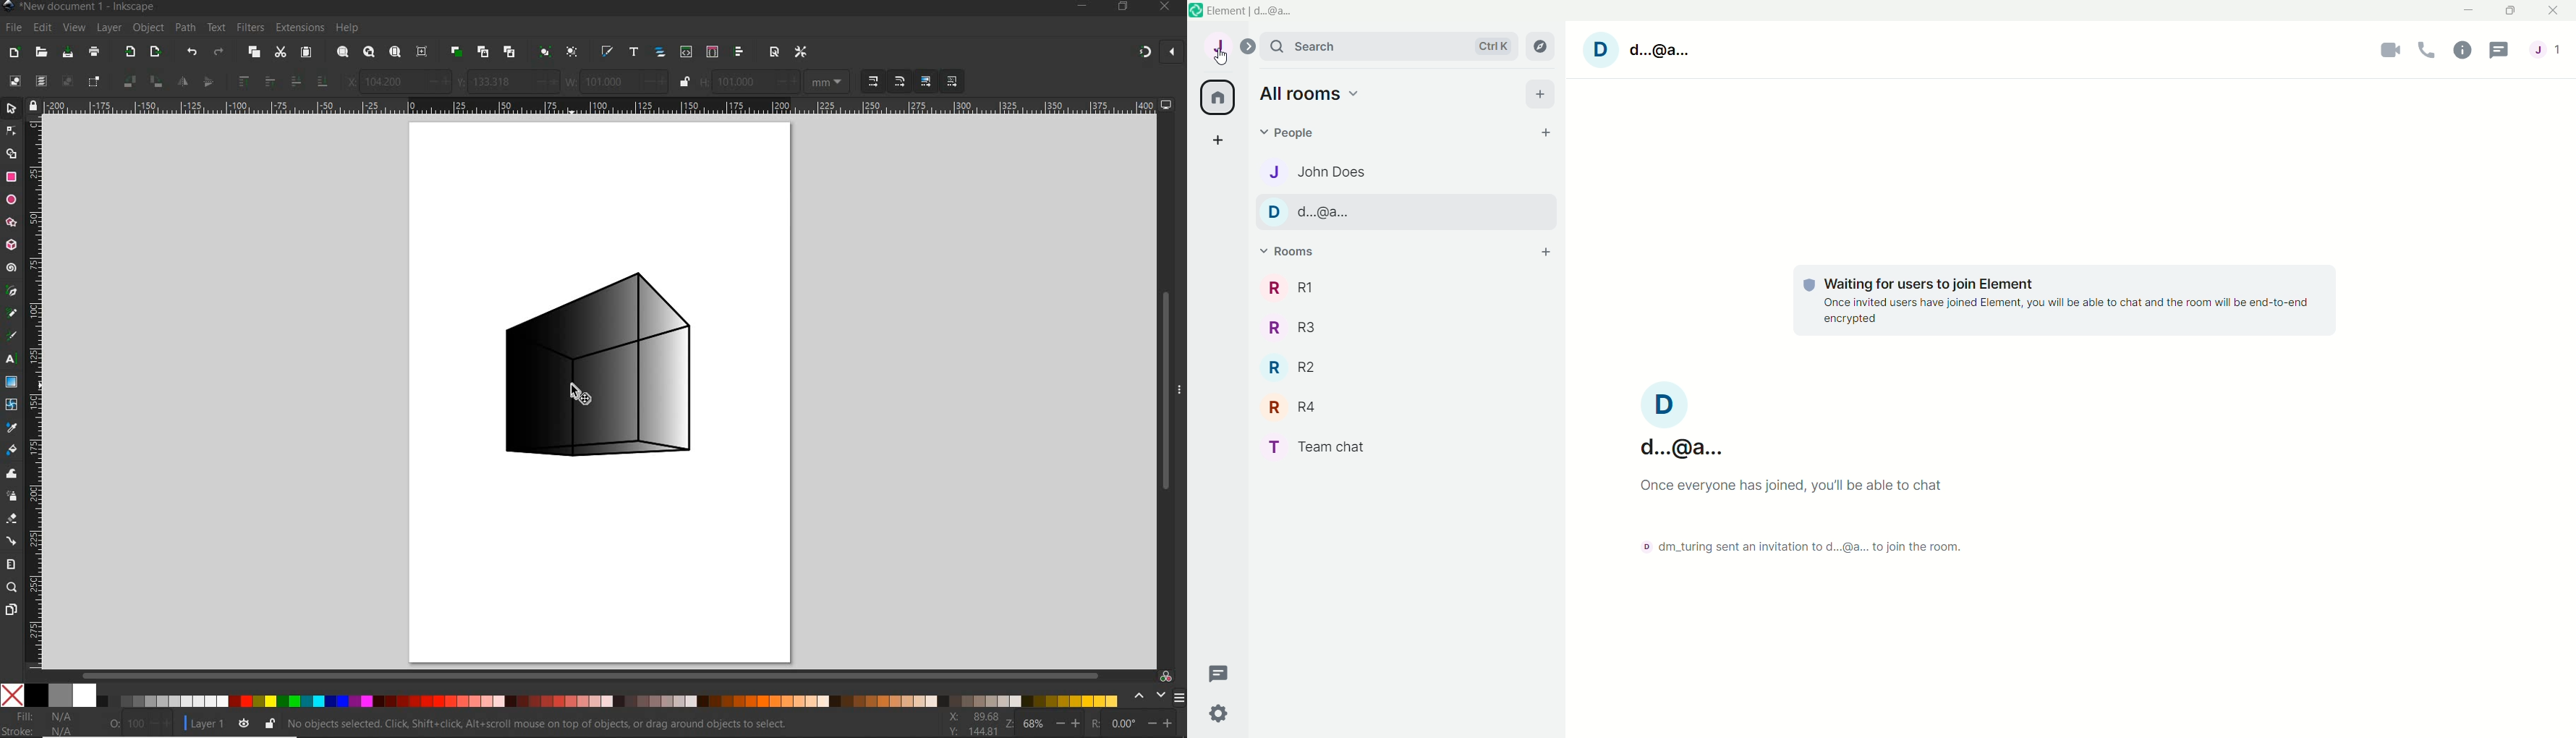  I want to click on LOWER SELECTION, so click(295, 80).